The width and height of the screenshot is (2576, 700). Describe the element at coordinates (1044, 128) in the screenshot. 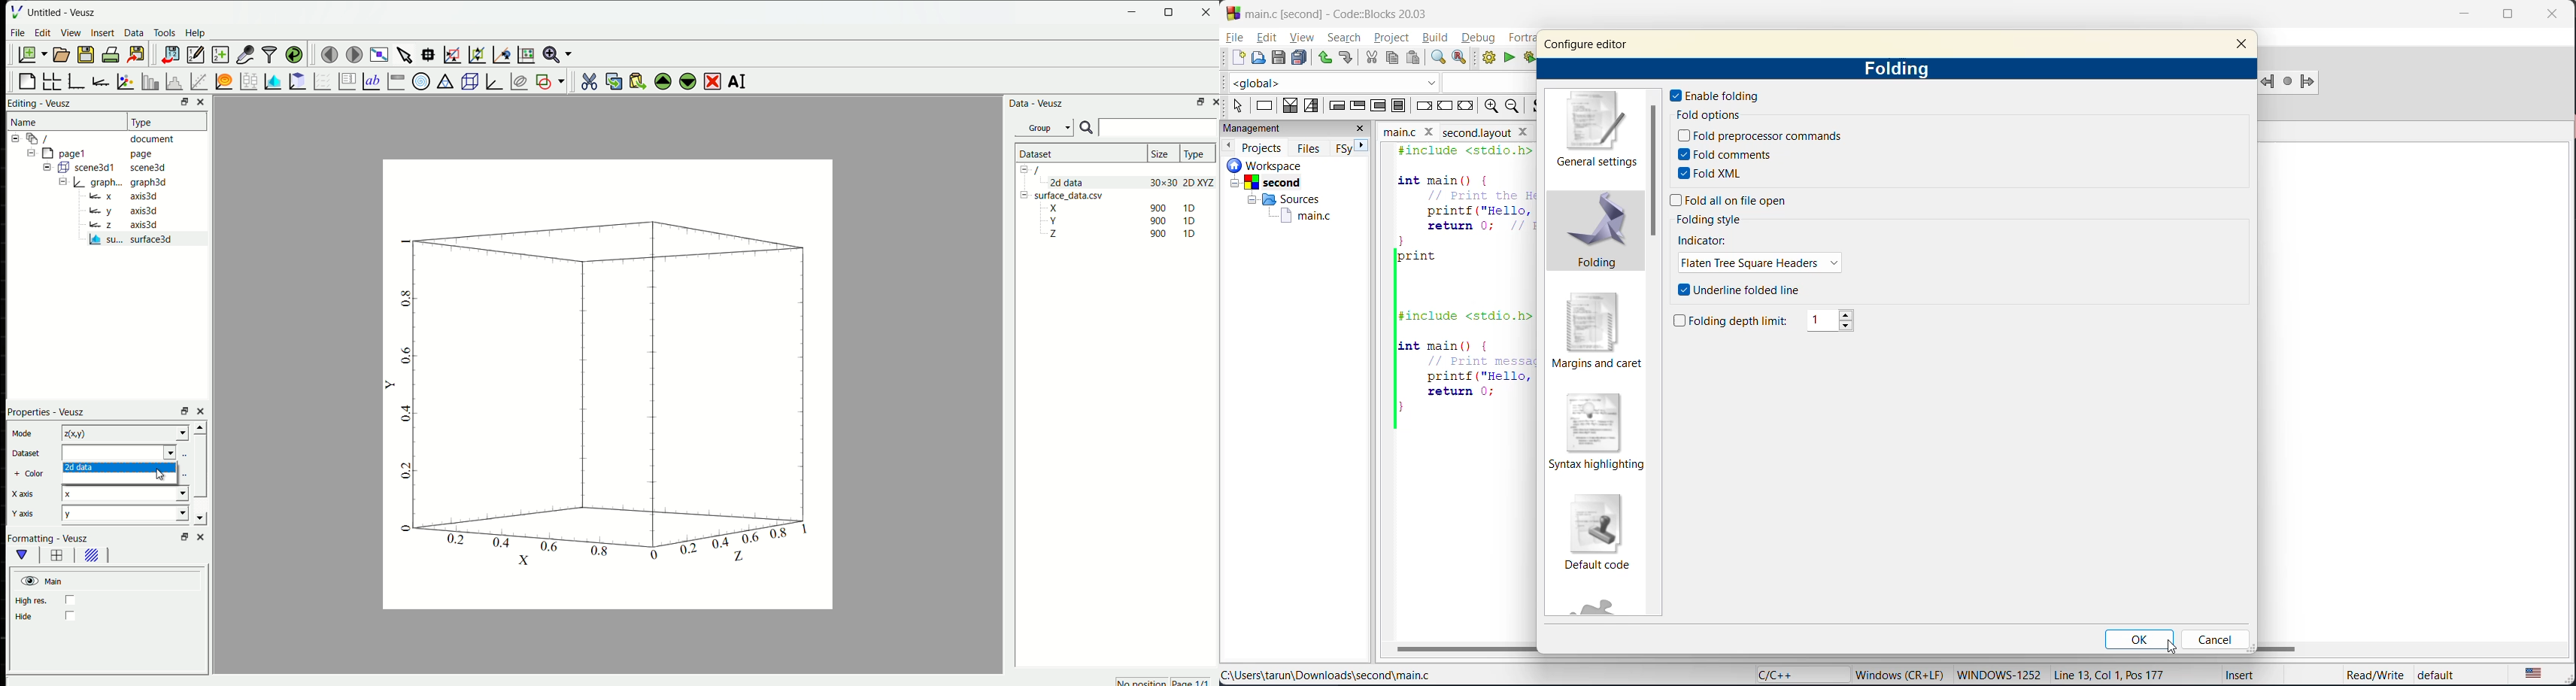

I see `Group` at that location.